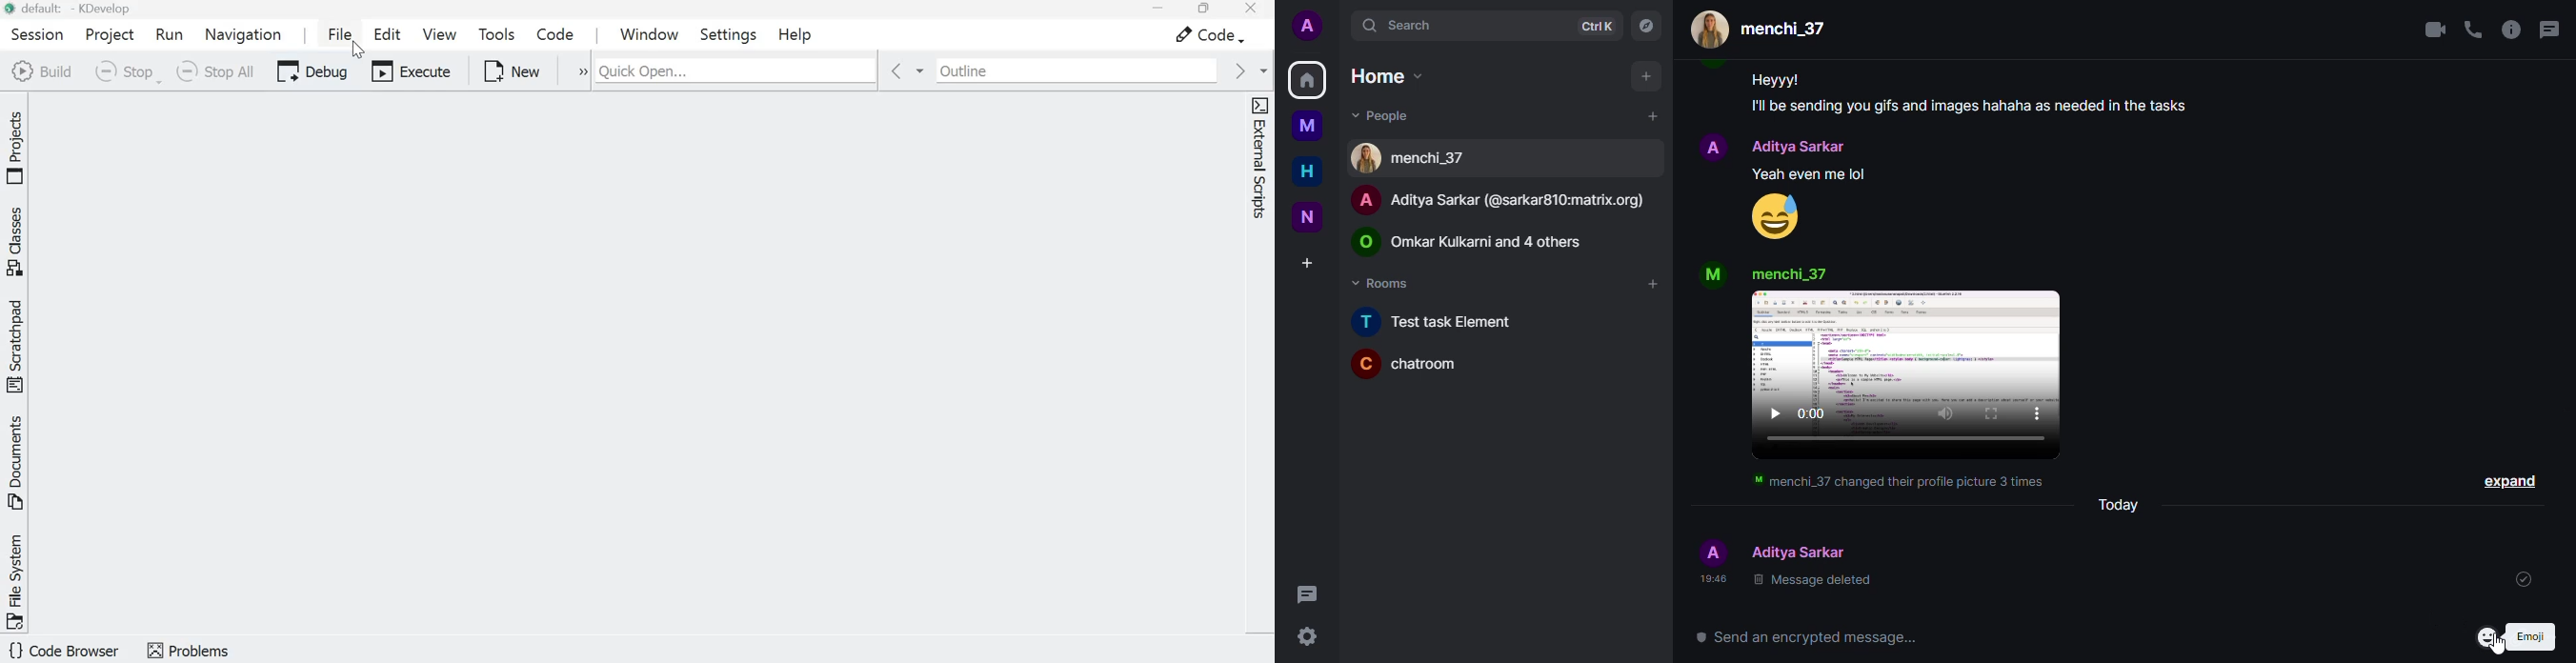 Image resolution: width=2576 pixels, height=672 pixels. What do you see at coordinates (1306, 639) in the screenshot?
I see `quick settings` at bounding box center [1306, 639].